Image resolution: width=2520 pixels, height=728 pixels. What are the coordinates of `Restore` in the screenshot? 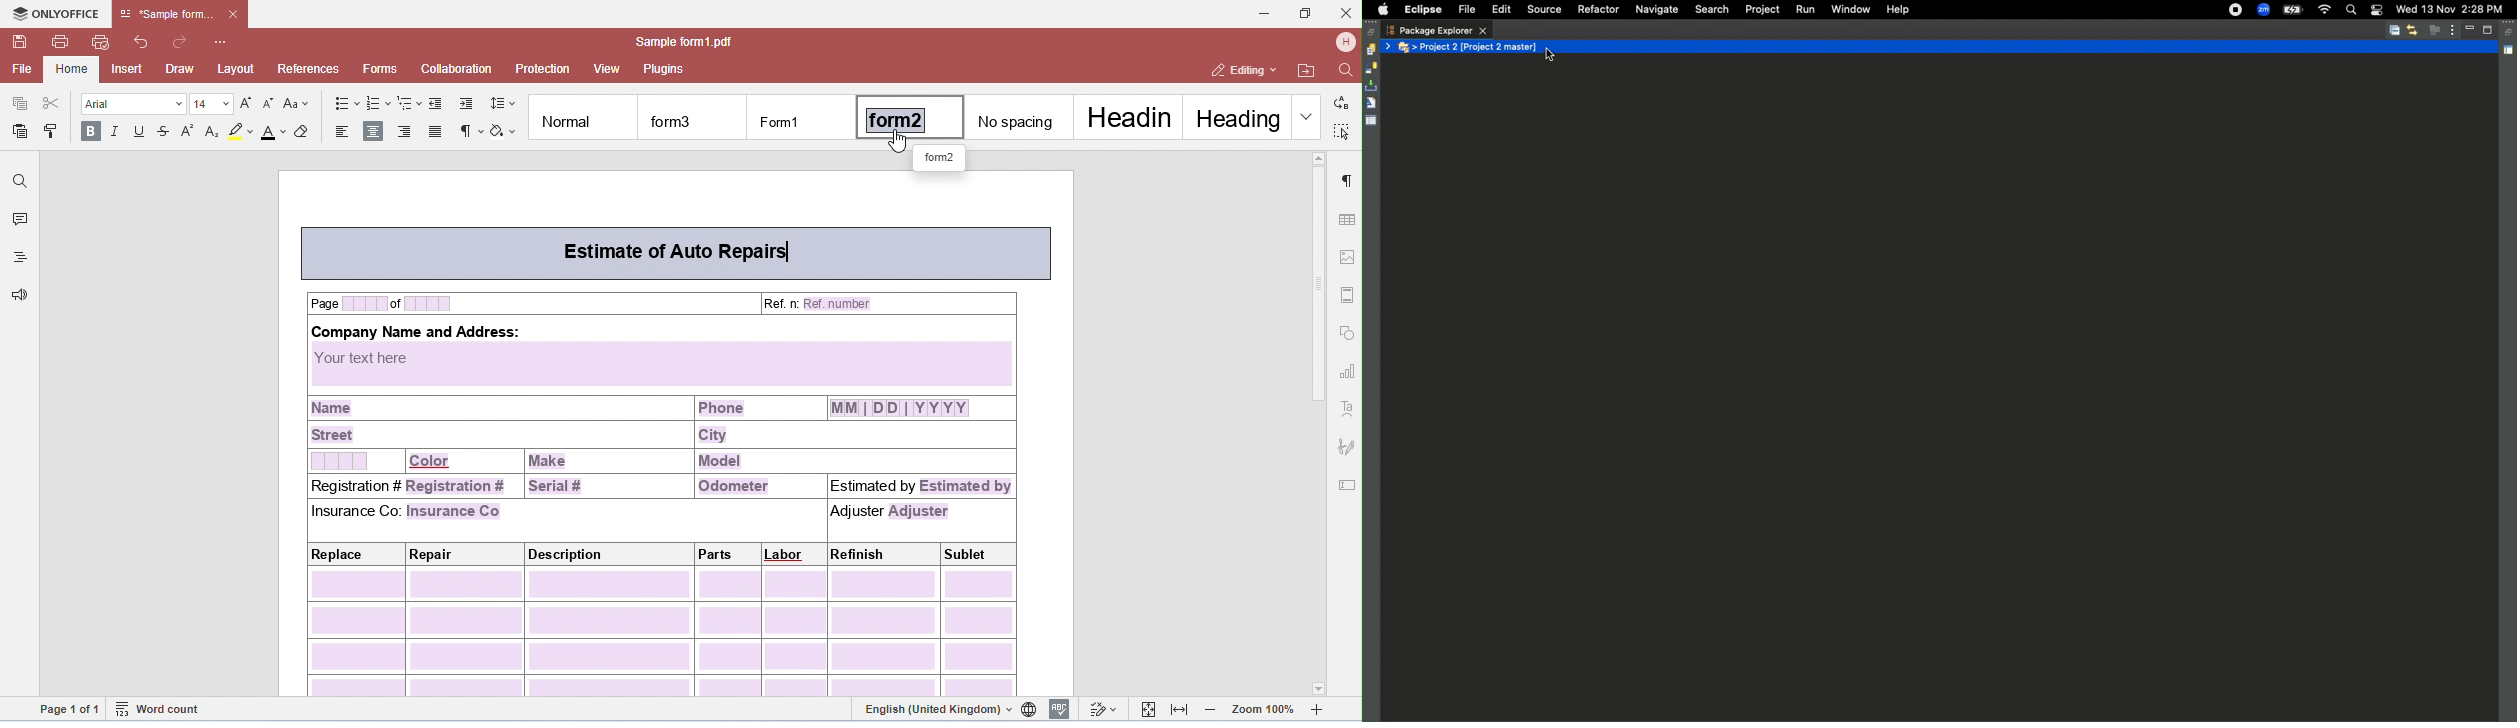 It's located at (2510, 33).